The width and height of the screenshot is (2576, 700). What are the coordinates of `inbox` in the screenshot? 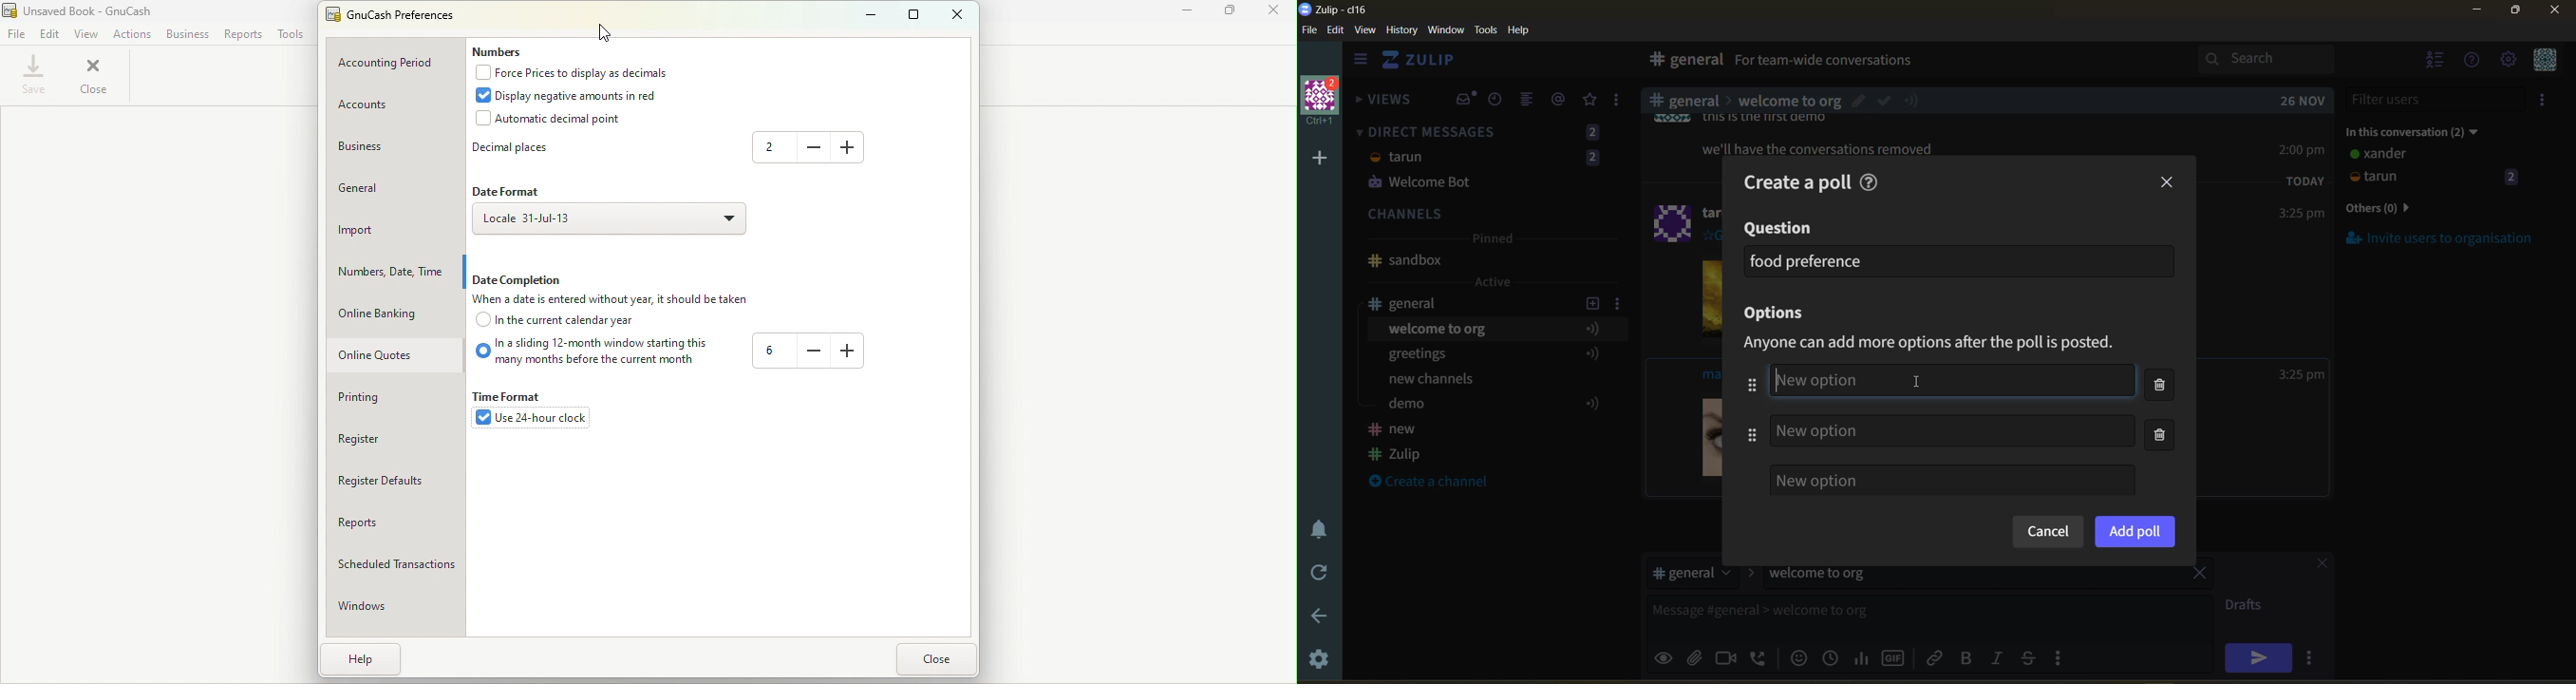 It's located at (1683, 61).